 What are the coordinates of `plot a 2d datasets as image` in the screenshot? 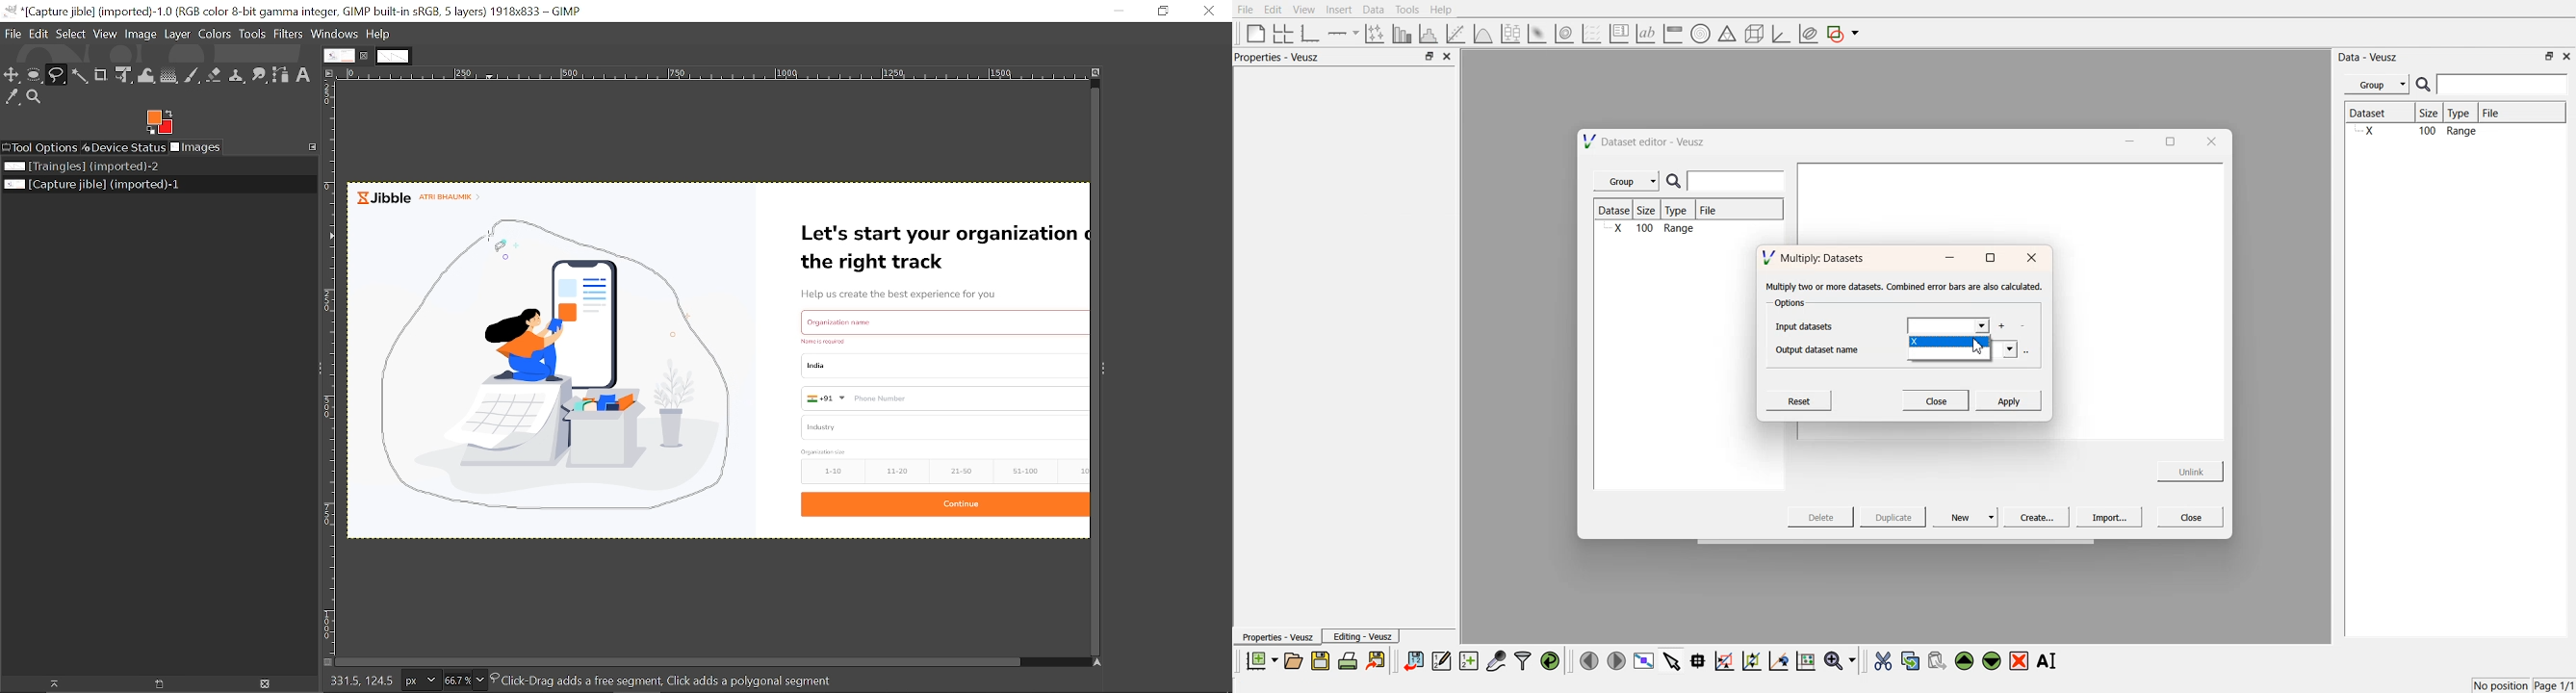 It's located at (1536, 33).